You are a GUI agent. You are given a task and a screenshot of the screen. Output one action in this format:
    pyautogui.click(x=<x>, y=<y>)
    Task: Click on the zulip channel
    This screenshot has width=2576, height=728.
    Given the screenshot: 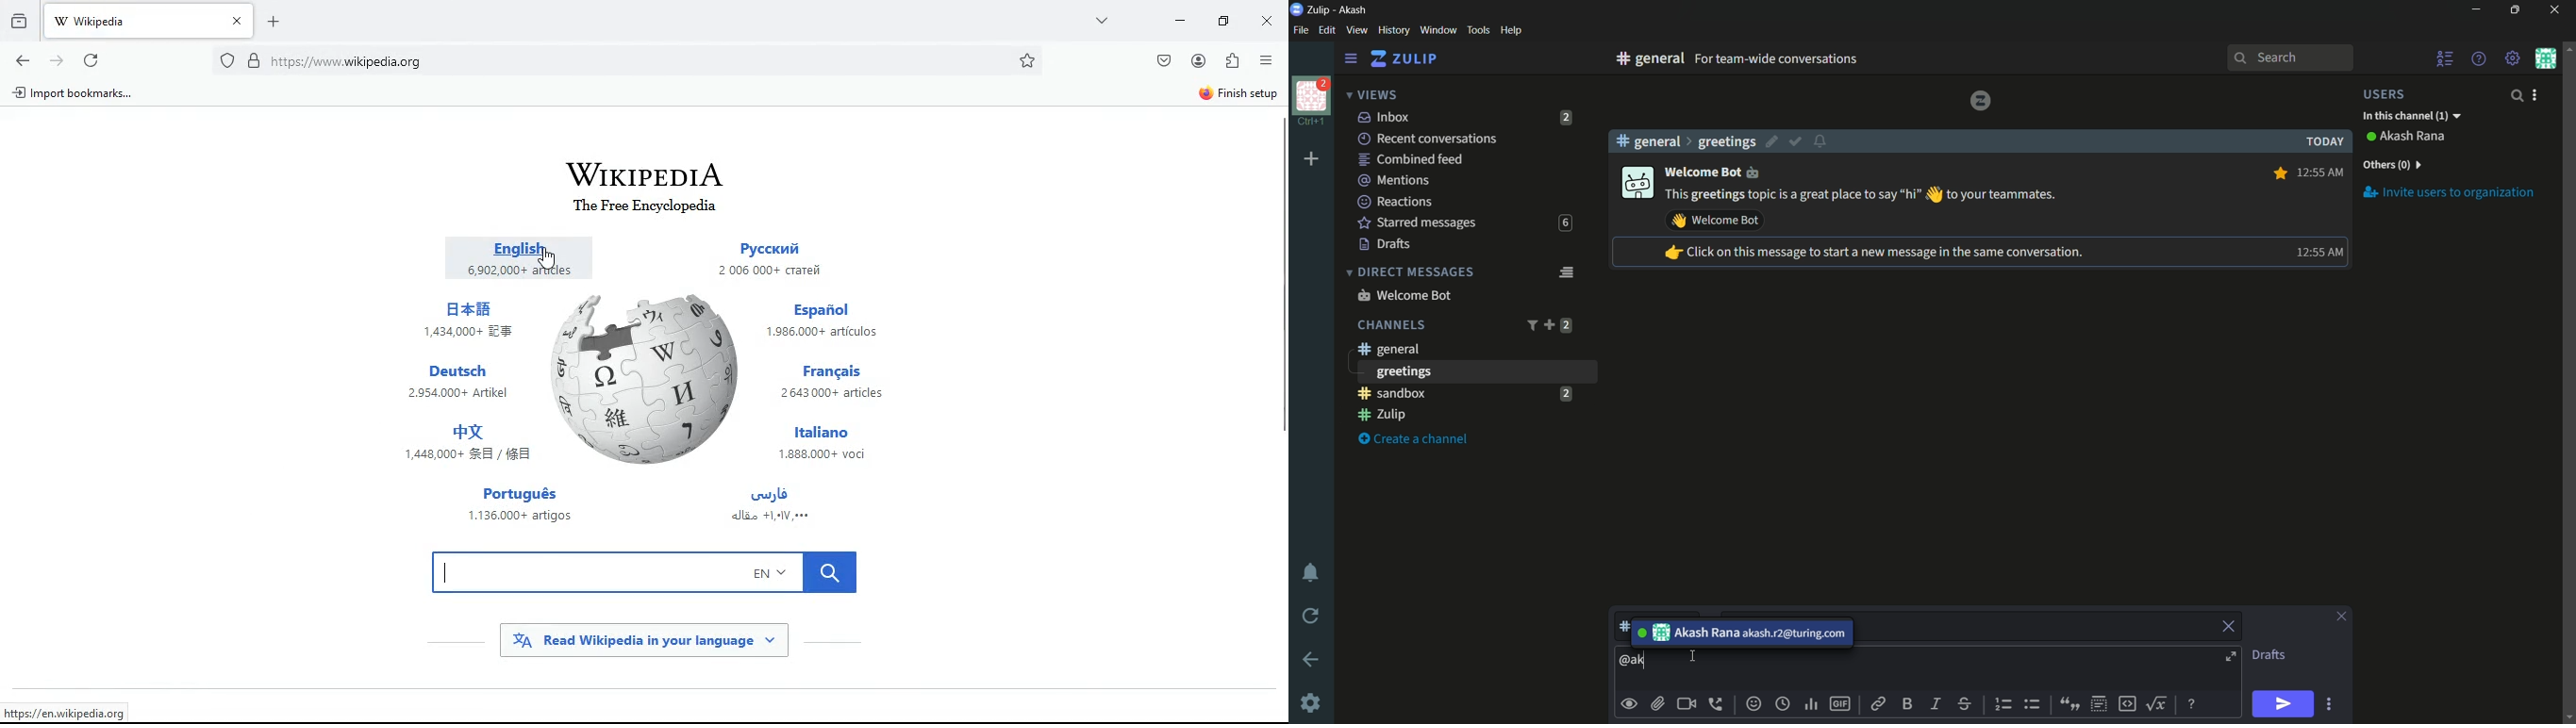 What is the action you would take?
    pyautogui.click(x=1470, y=416)
    